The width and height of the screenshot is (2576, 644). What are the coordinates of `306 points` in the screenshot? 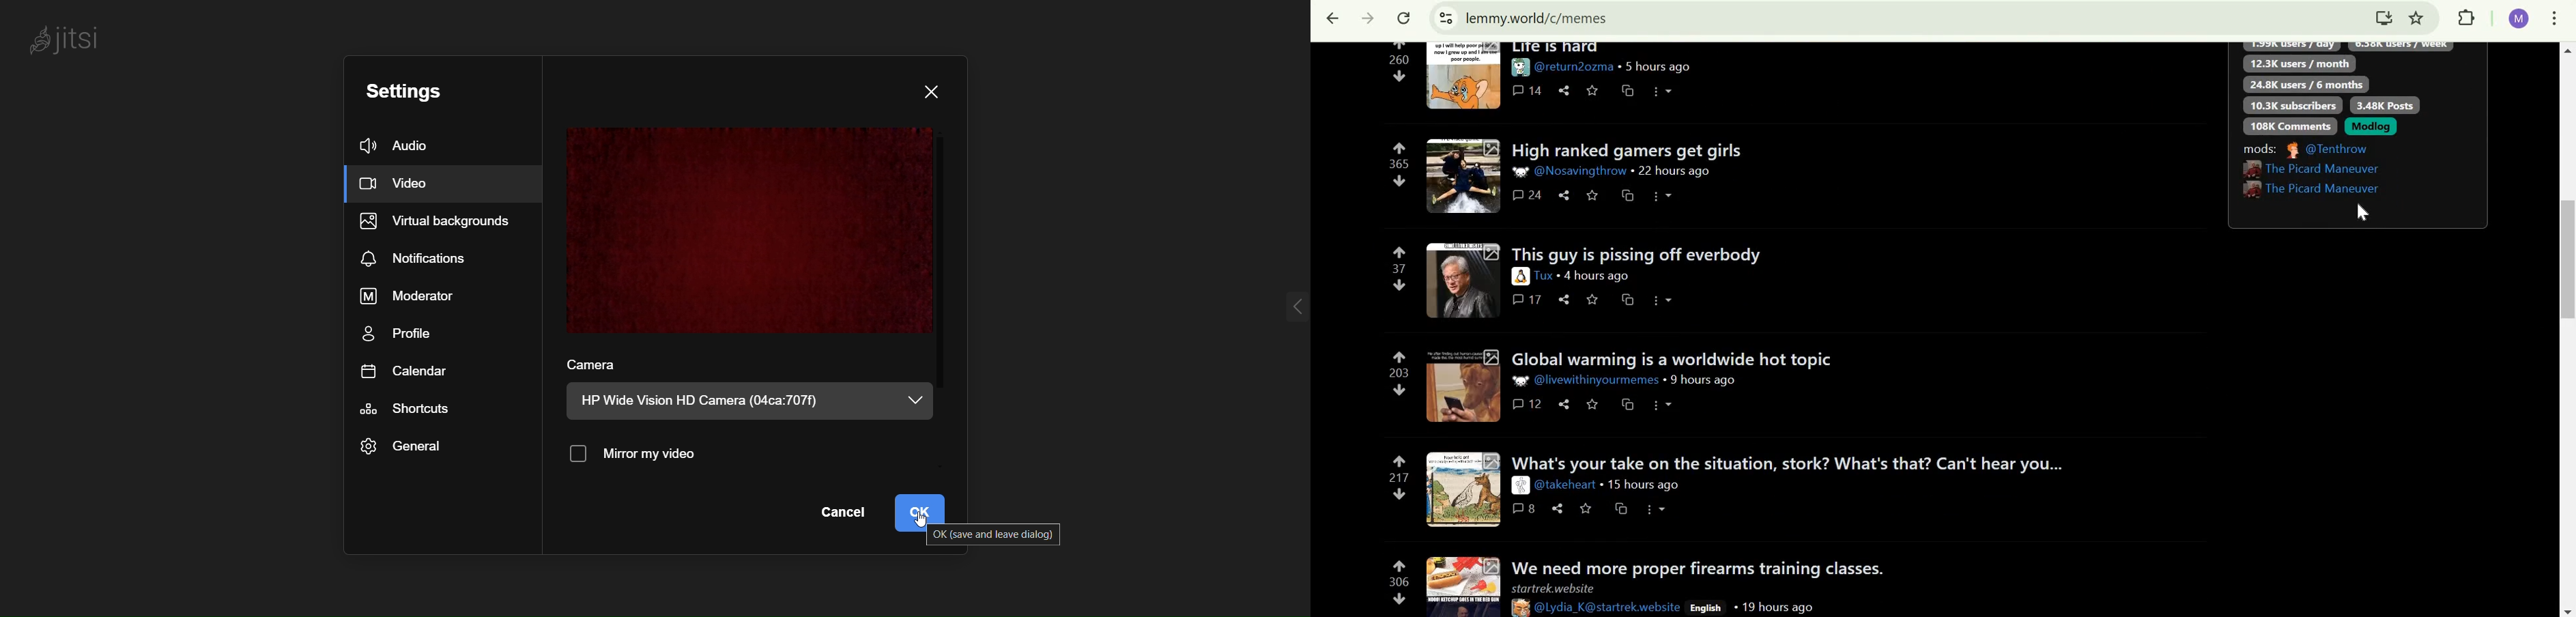 It's located at (1400, 581).